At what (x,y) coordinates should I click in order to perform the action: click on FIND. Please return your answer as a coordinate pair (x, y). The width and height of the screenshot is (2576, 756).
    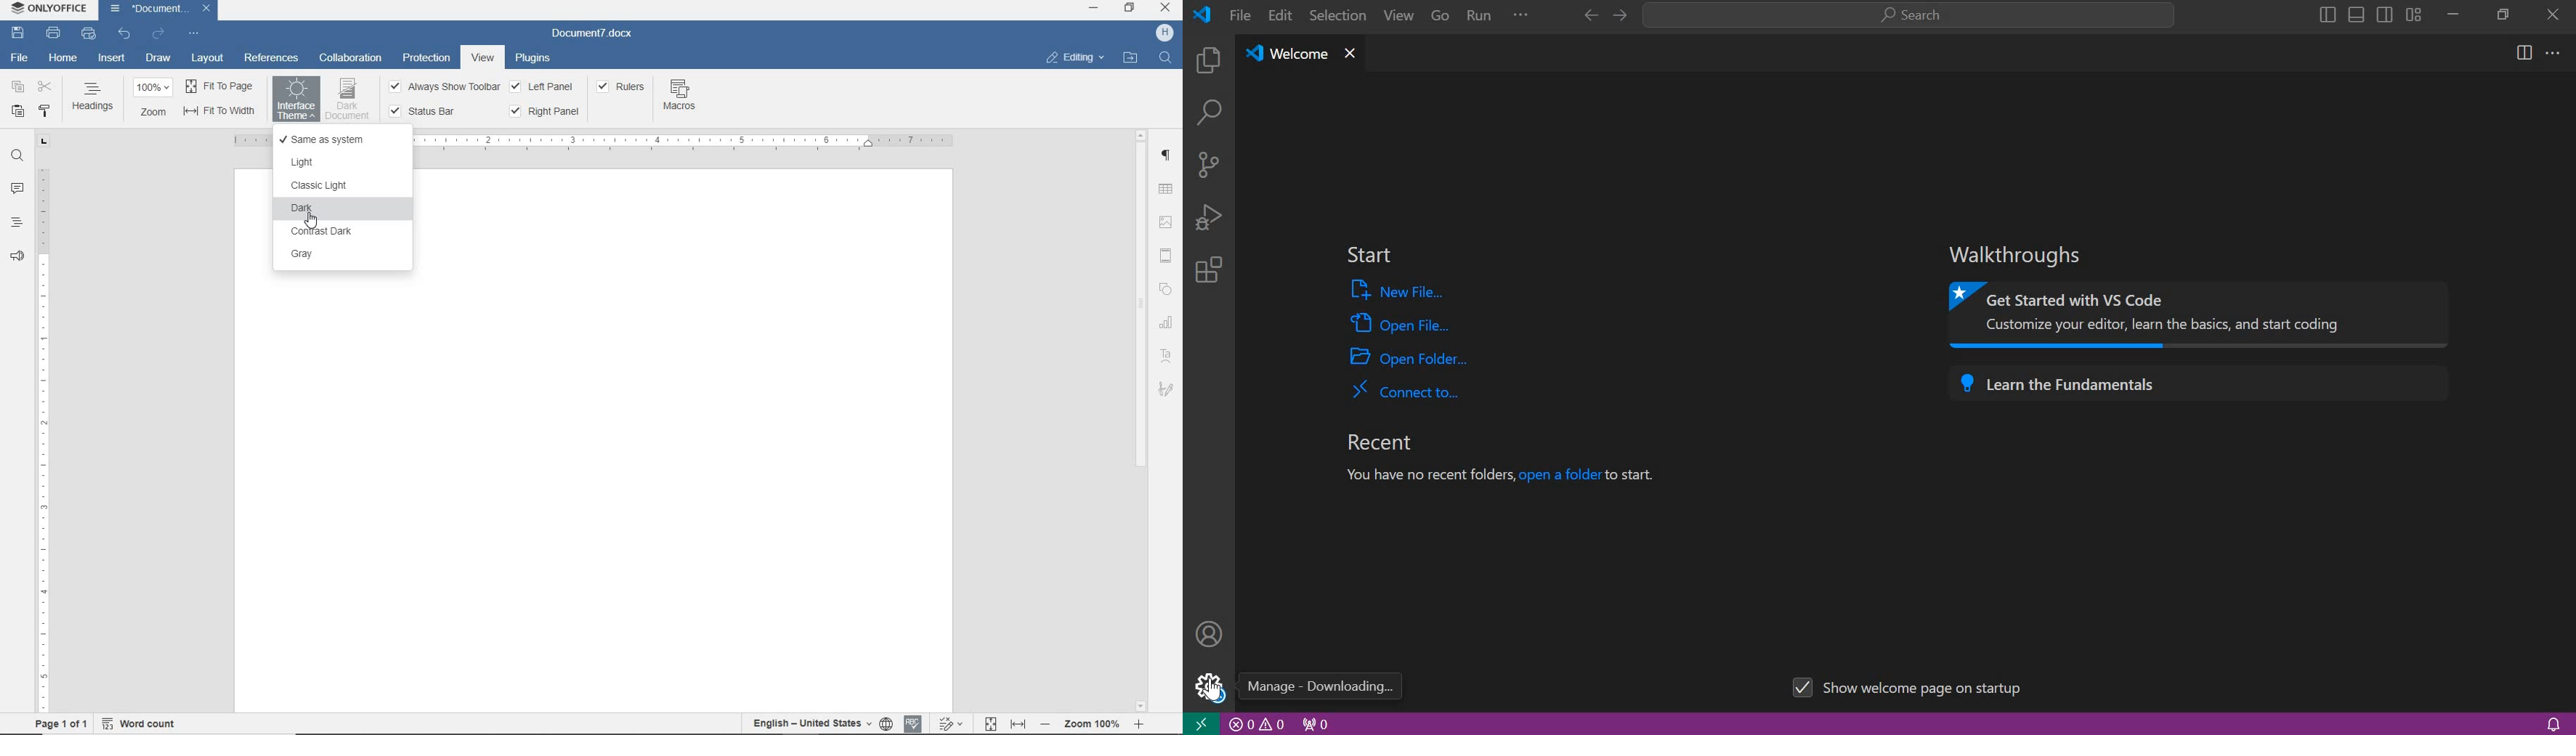
    Looking at the image, I should click on (18, 158).